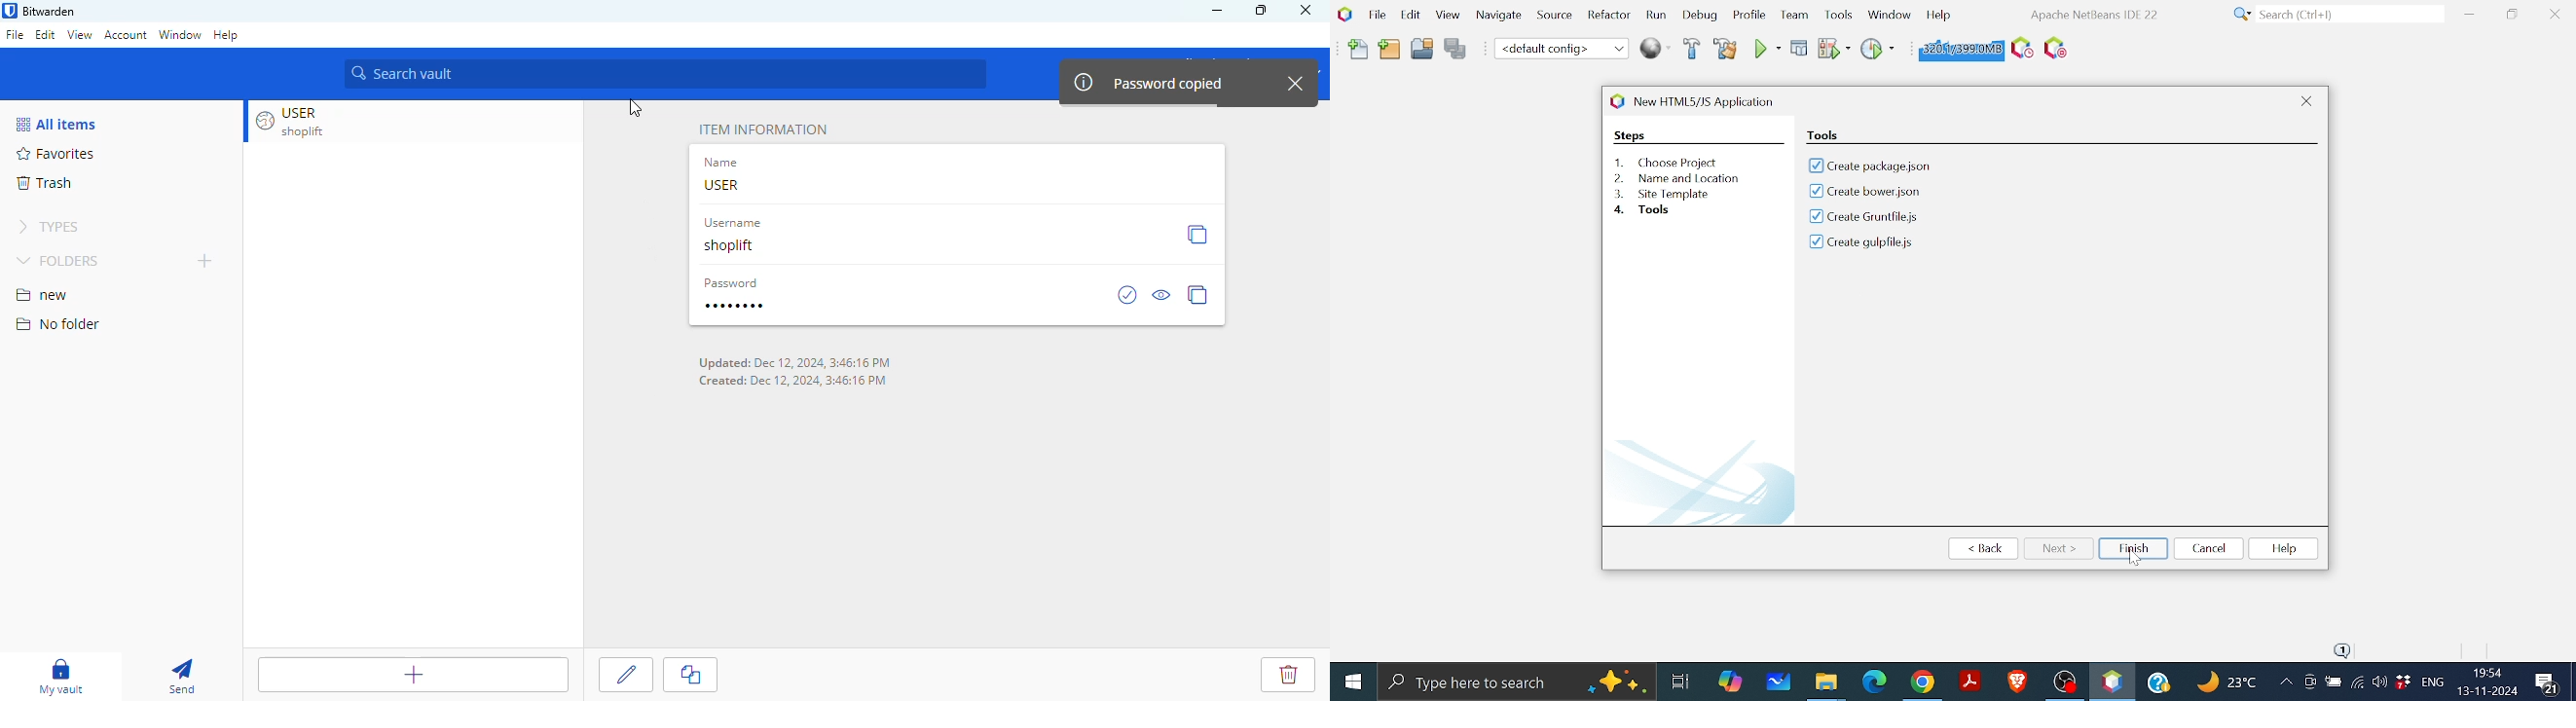  I want to click on minimize, so click(1215, 11).